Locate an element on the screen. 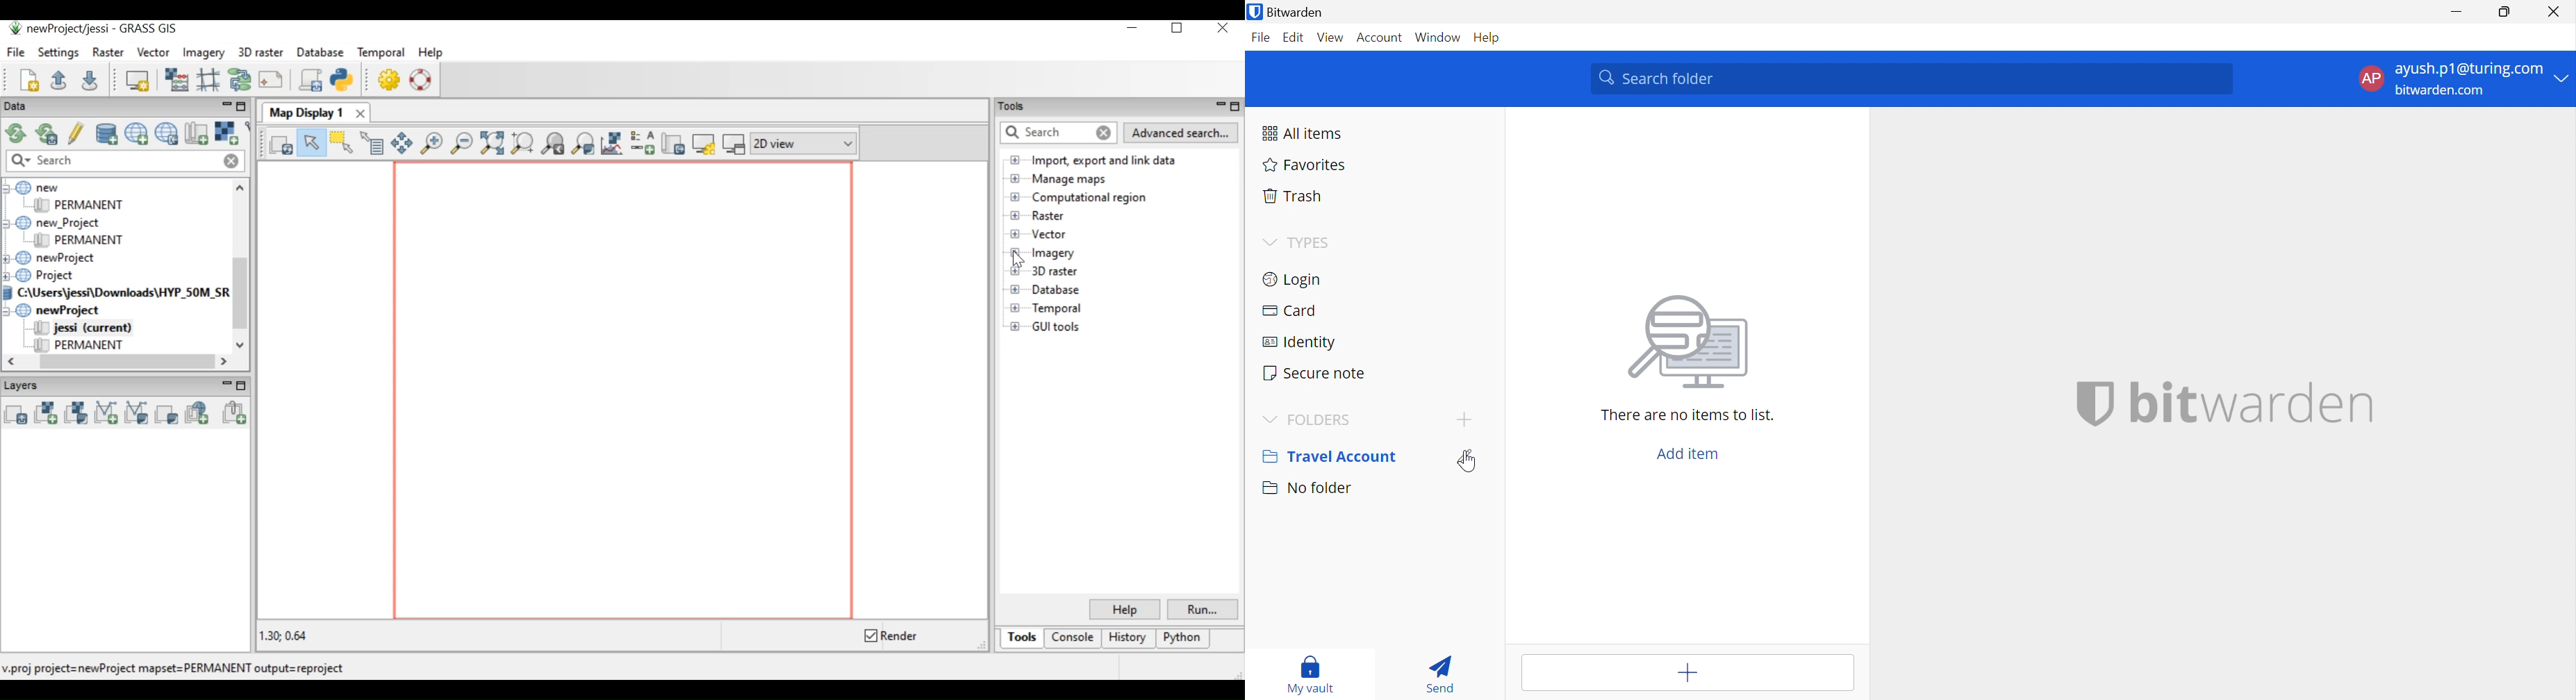 This screenshot has width=2576, height=700. Search Vault is located at coordinates (1911, 77).